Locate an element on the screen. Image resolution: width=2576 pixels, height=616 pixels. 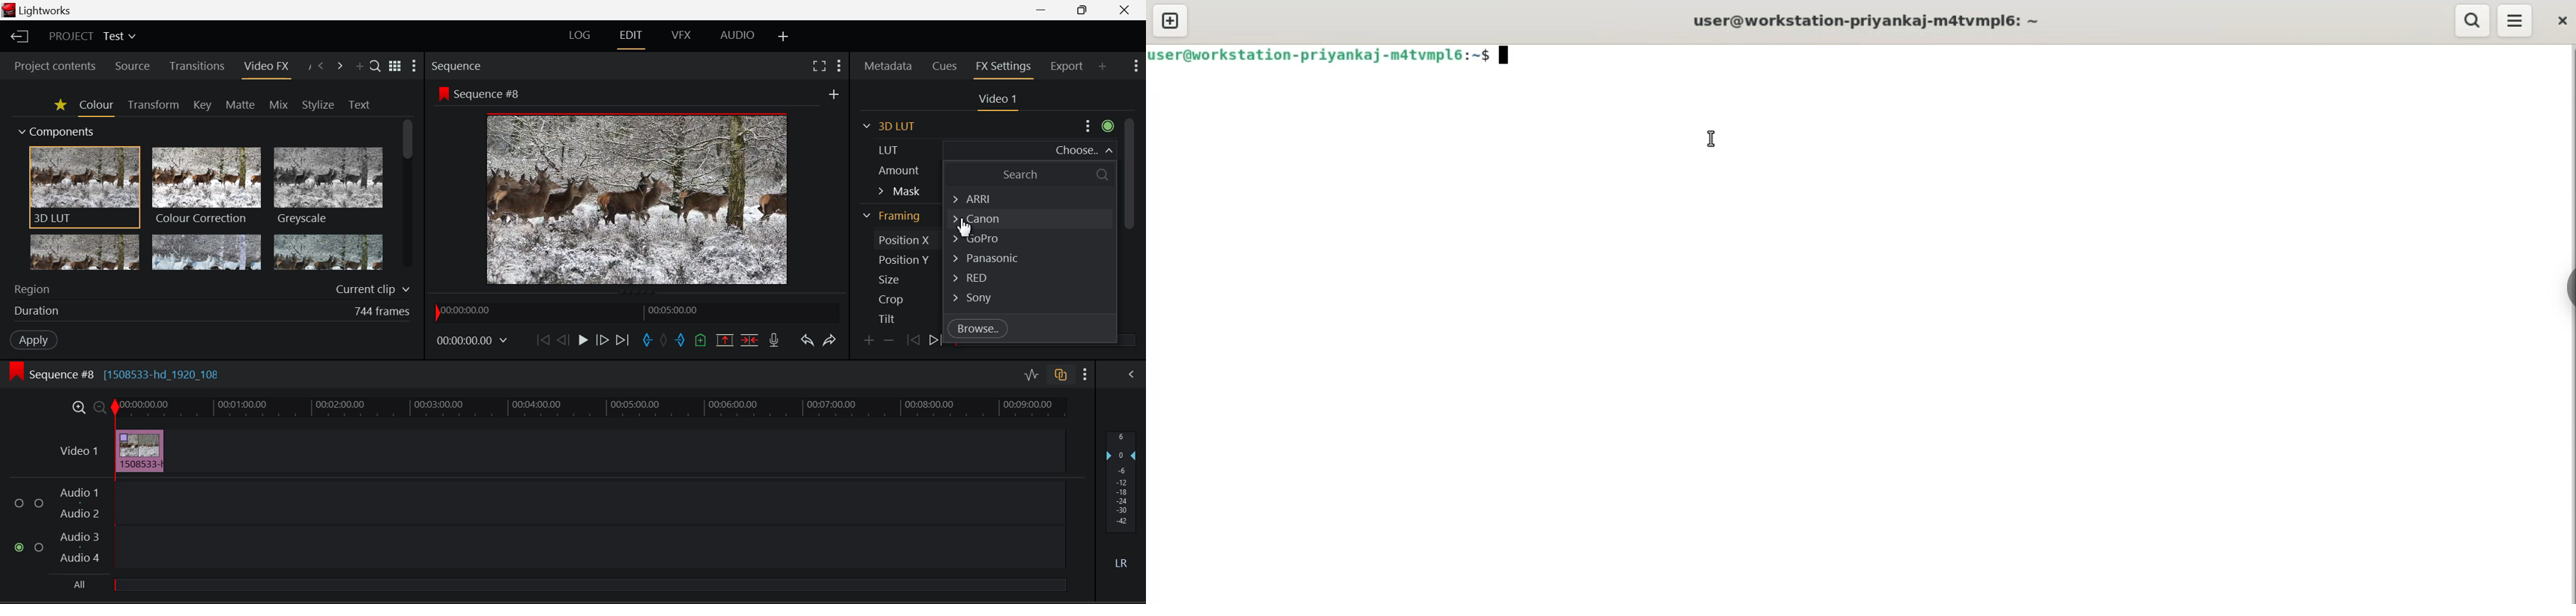
Glow is located at coordinates (85, 254).